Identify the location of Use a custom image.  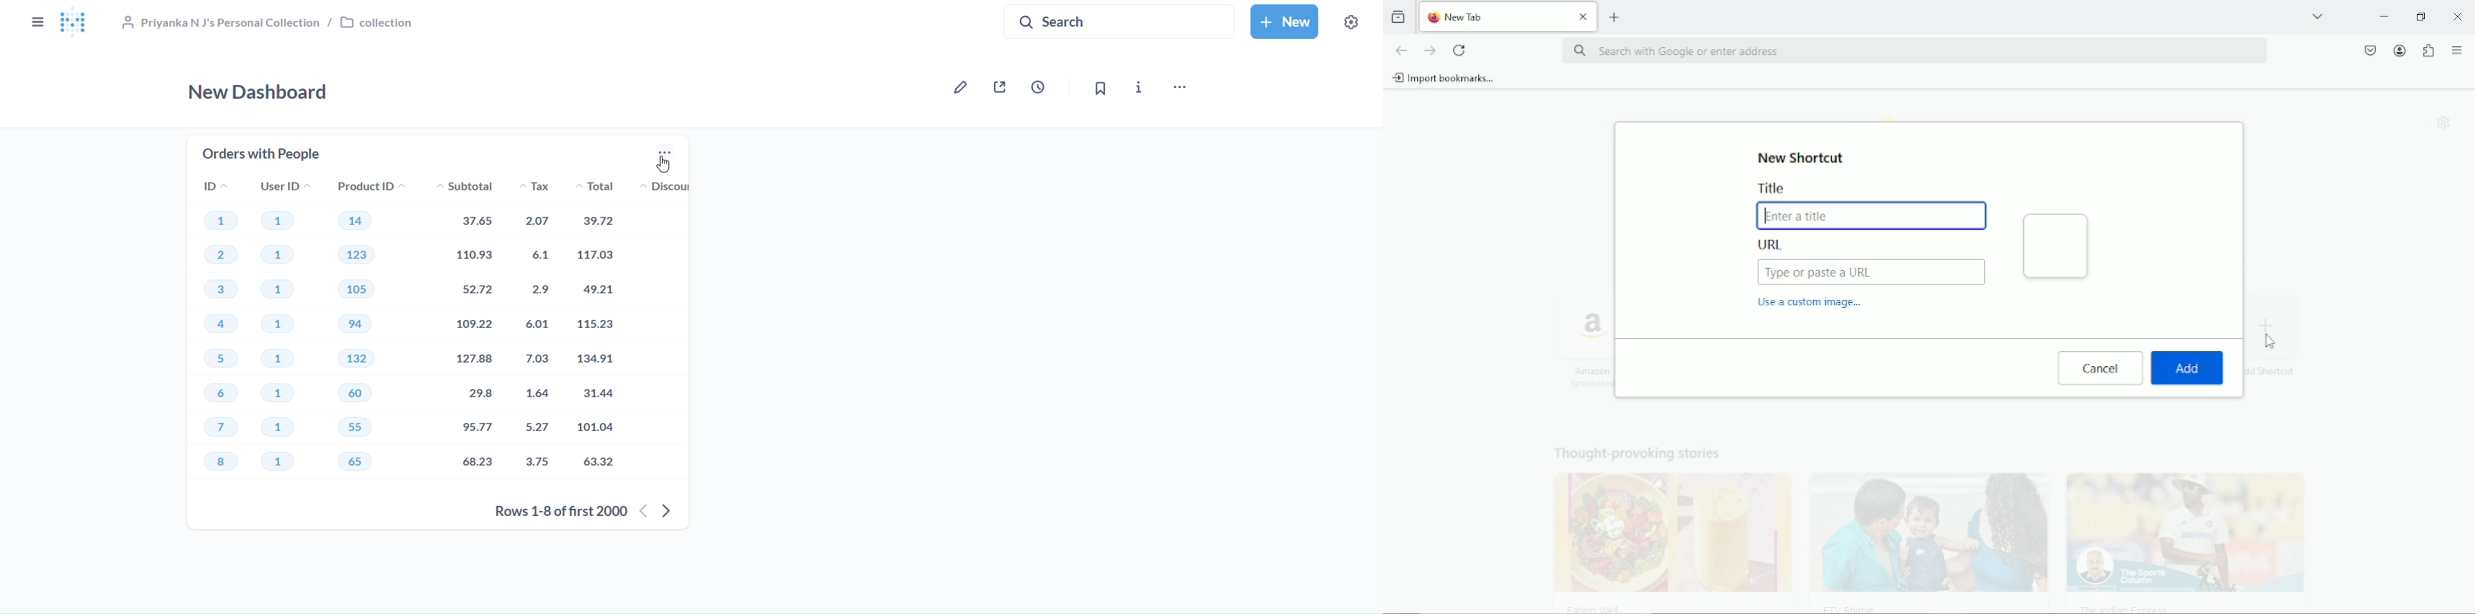
(1812, 305).